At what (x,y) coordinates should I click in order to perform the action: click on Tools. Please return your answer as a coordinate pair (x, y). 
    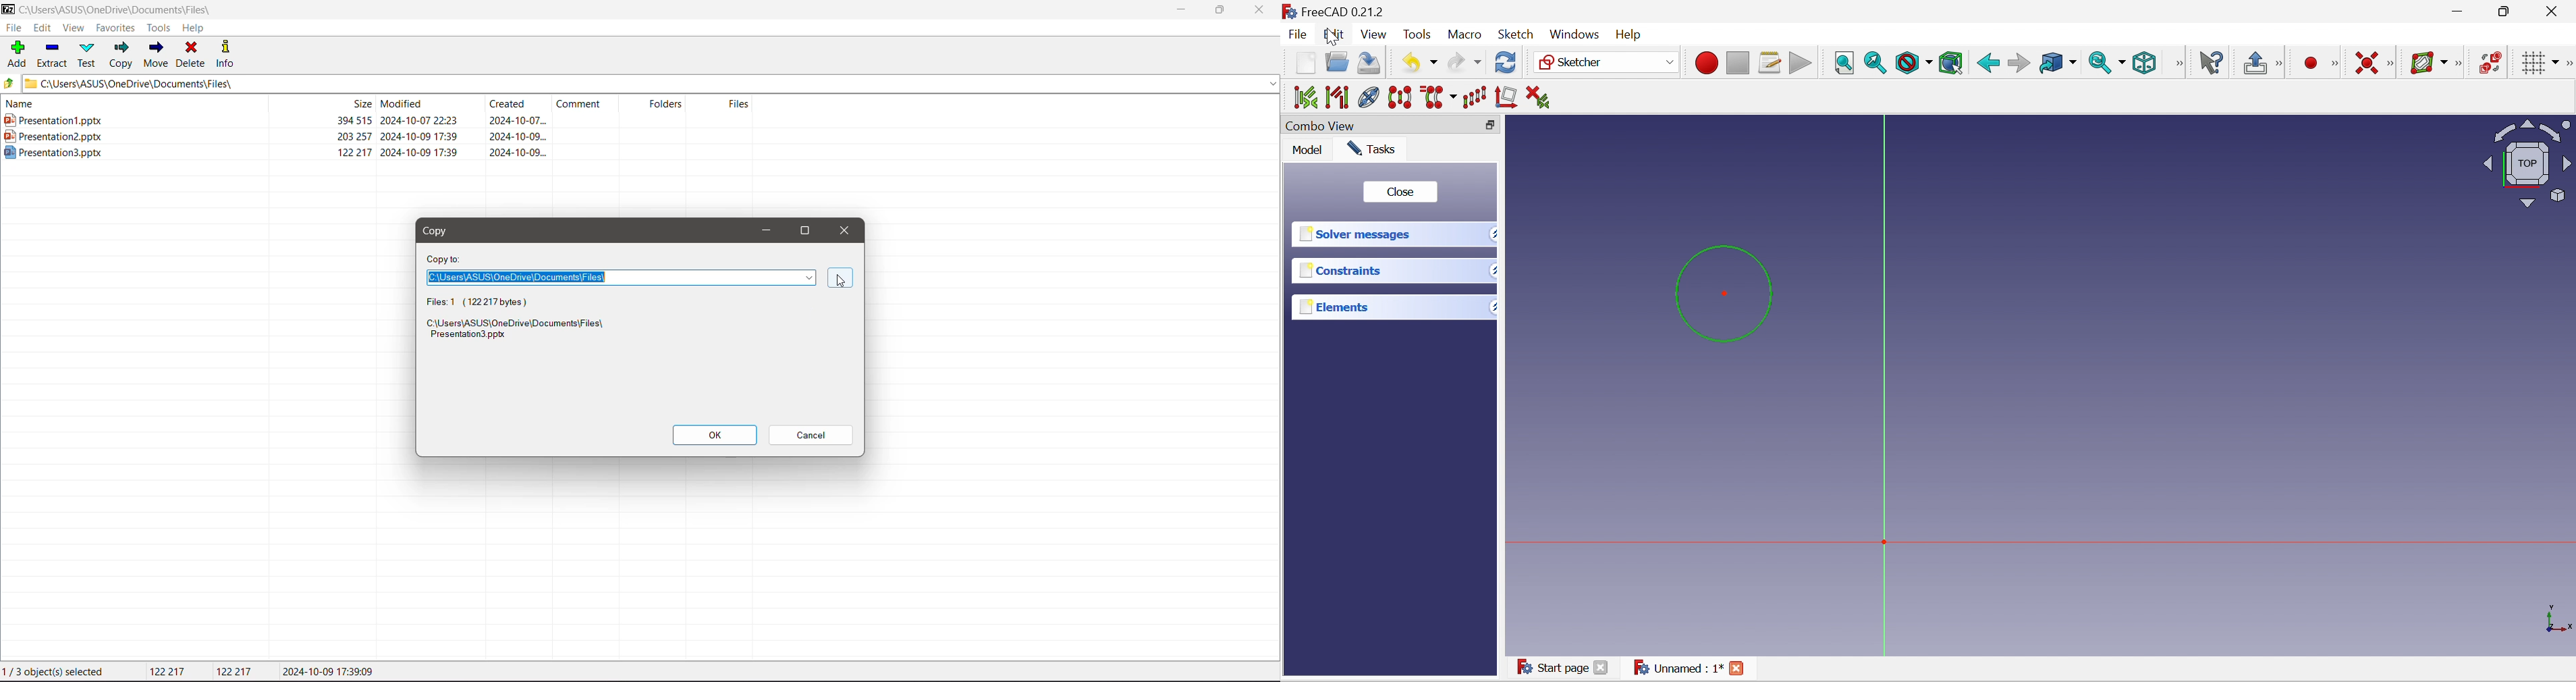
    Looking at the image, I should click on (157, 28).